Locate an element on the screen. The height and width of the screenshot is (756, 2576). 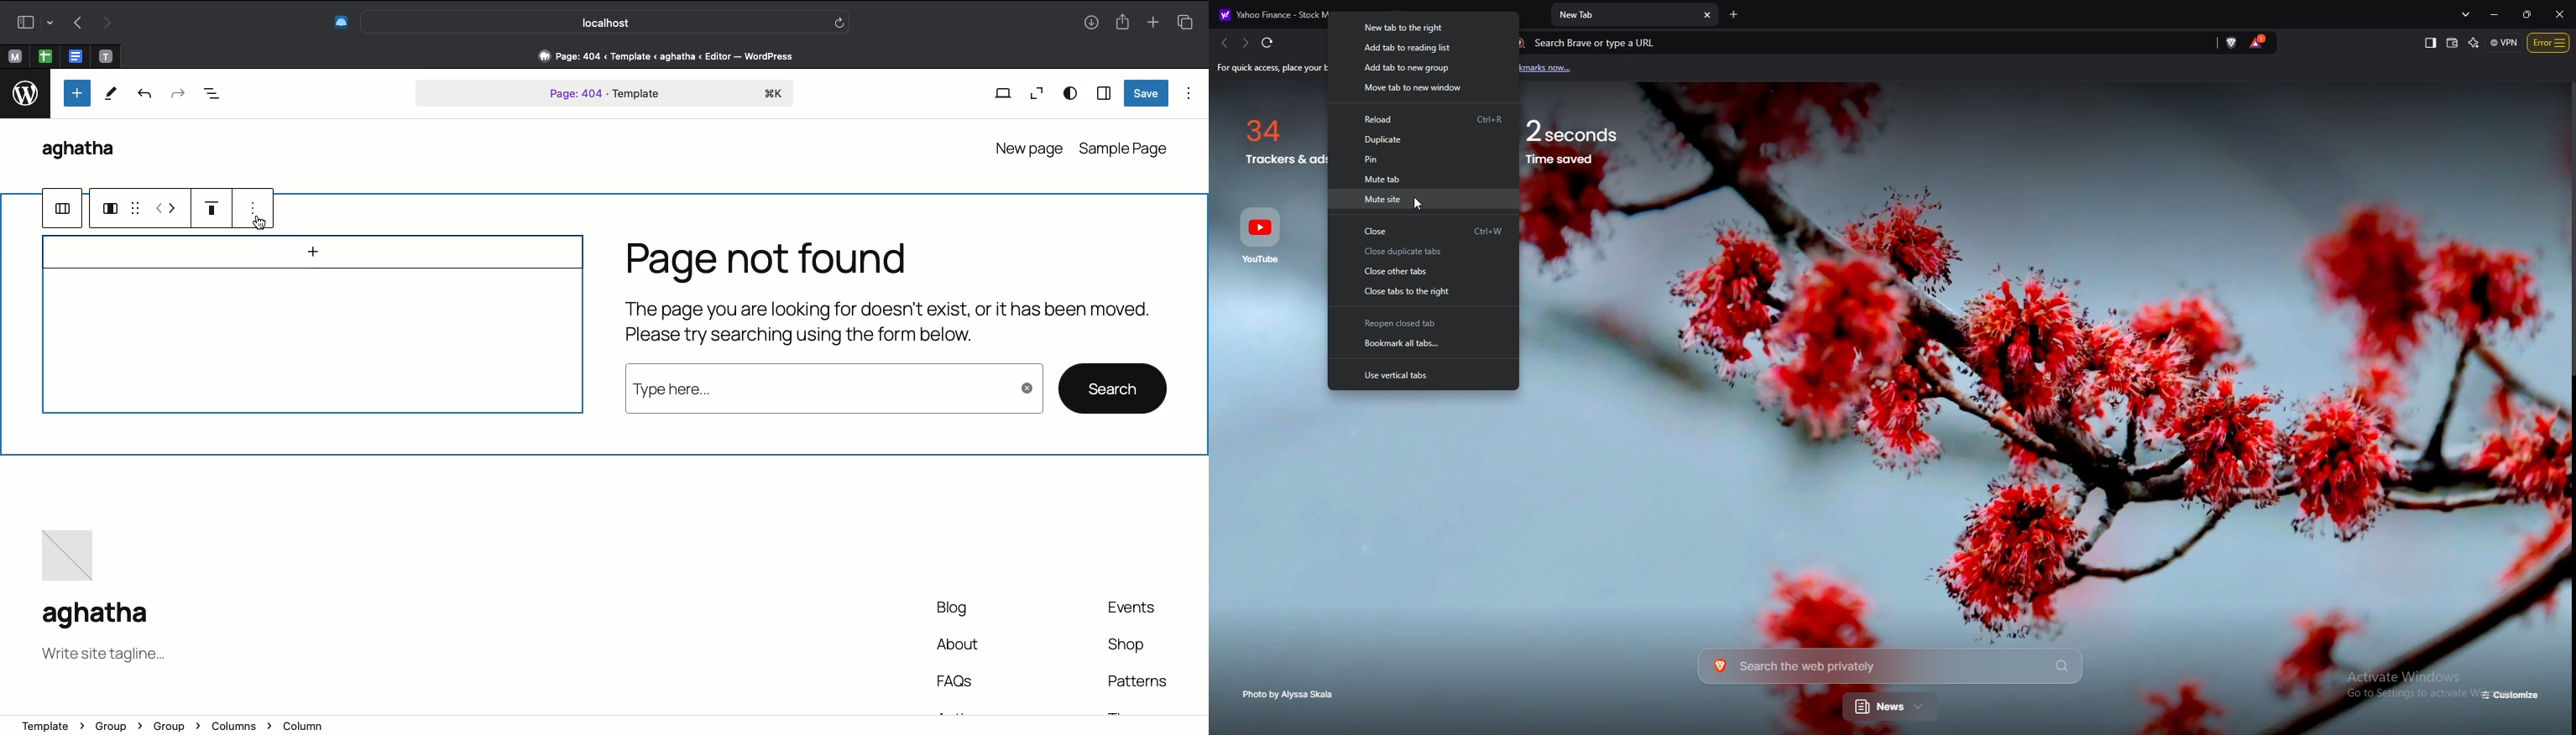
2 seconds Time saved is located at coordinates (1591, 137).